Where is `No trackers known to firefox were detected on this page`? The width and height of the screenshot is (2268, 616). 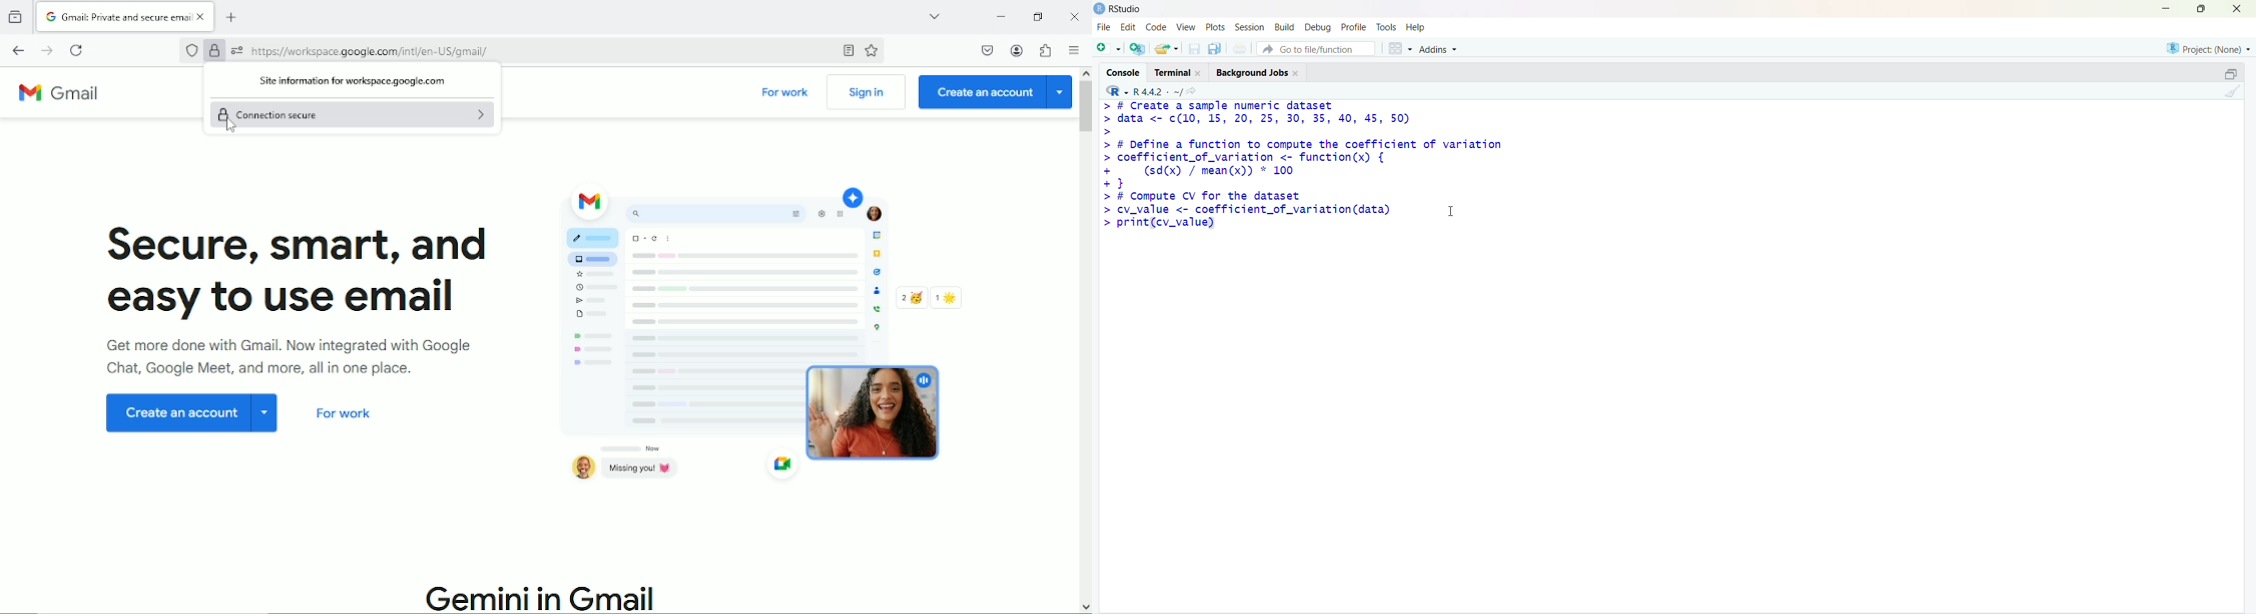 No trackers known to firefox were detected on this page is located at coordinates (191, 49).